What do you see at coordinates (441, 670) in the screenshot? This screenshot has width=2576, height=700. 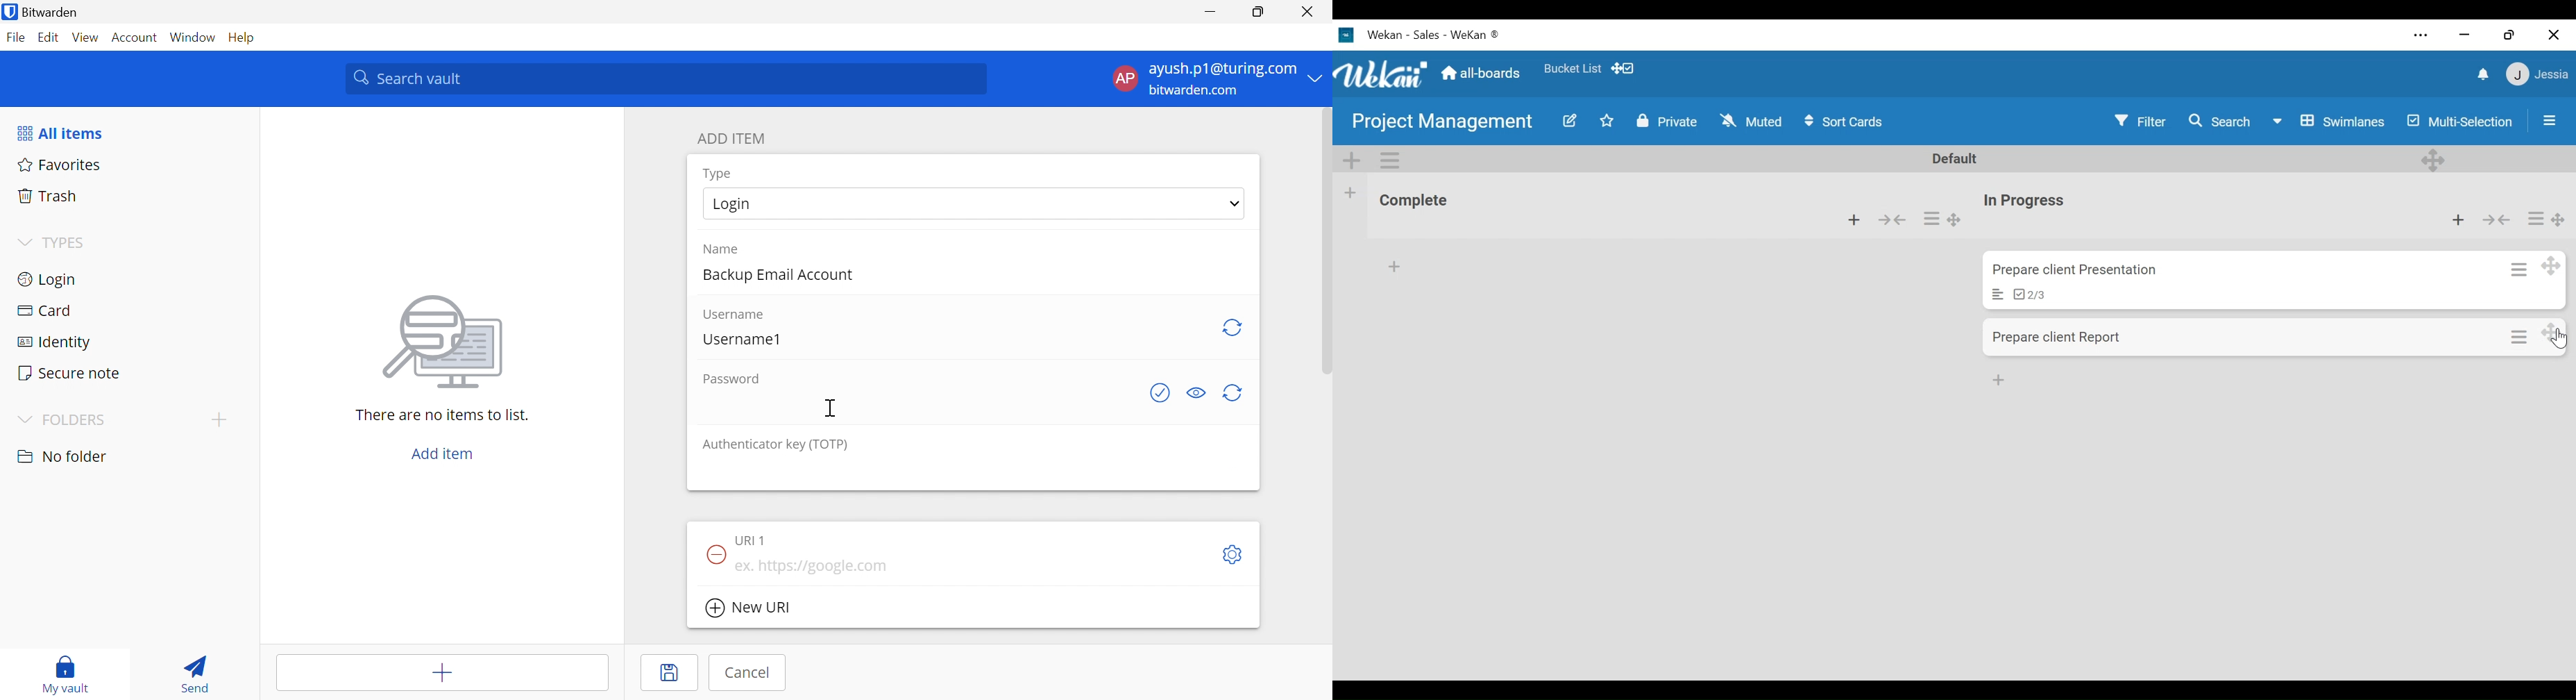 I see `Add item` at bounding box center [441, 670].